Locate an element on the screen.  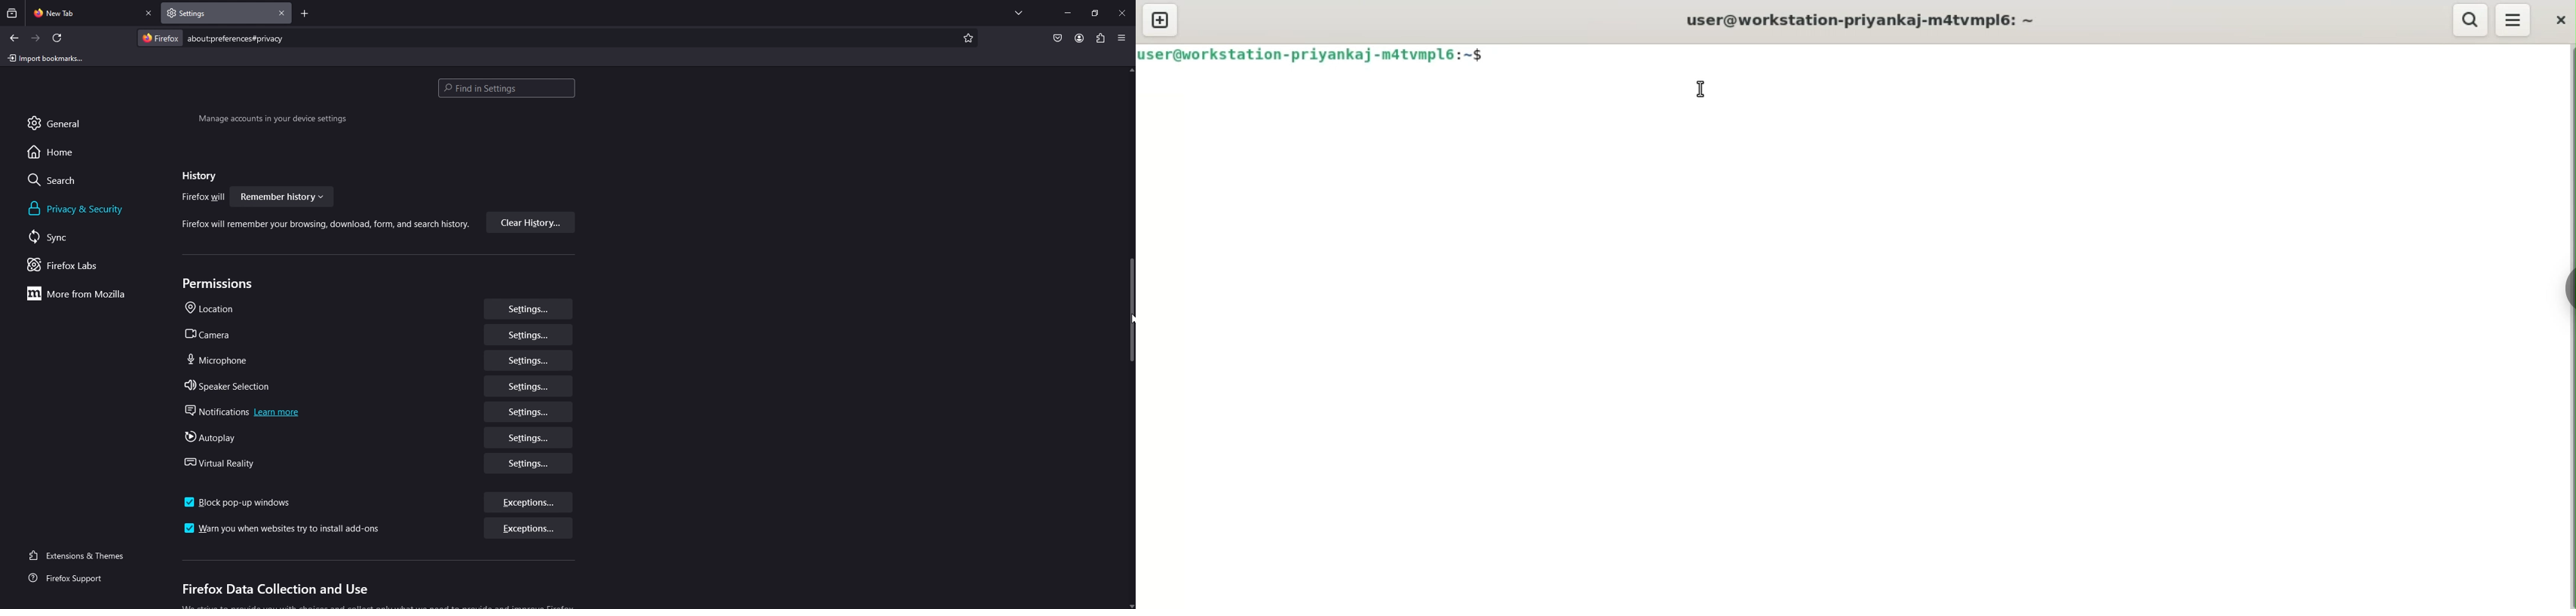
block pop up window is located at coordinates (239, 503).